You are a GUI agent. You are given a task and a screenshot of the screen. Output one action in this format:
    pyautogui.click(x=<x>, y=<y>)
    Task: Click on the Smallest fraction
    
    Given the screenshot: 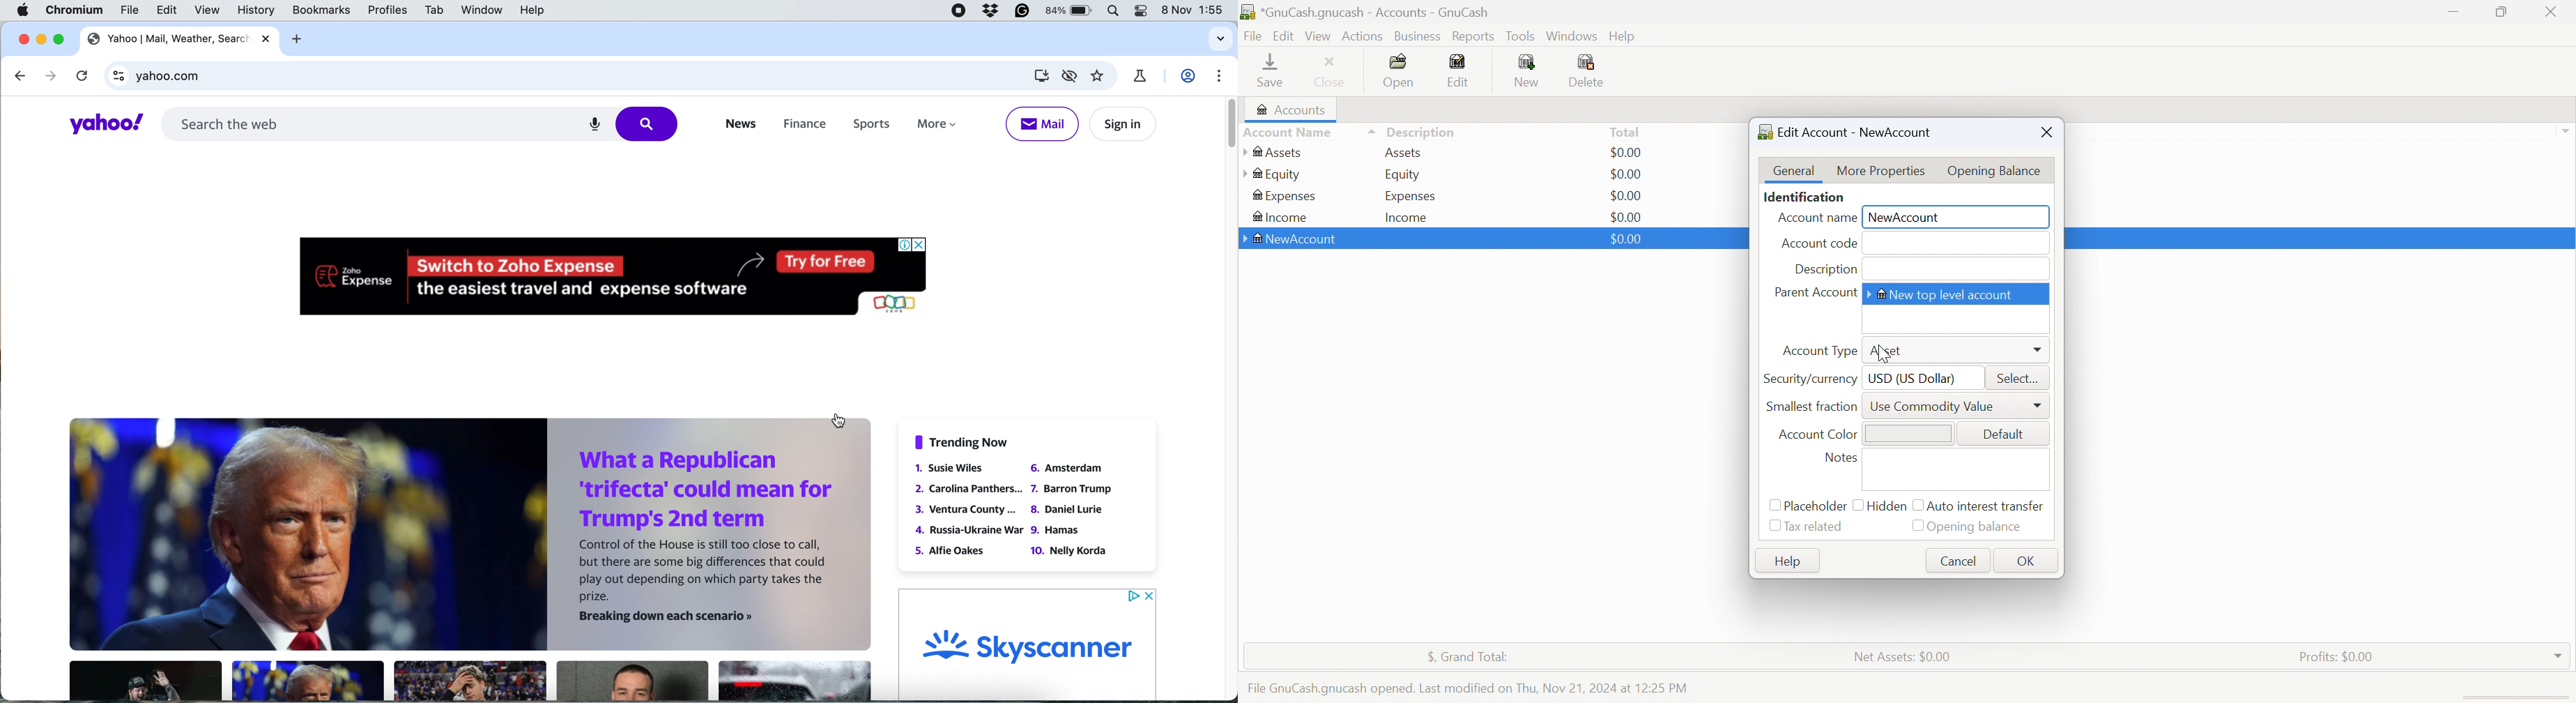 What is the action you would take?
    pyautogui.click(x=1809, y=405)
    